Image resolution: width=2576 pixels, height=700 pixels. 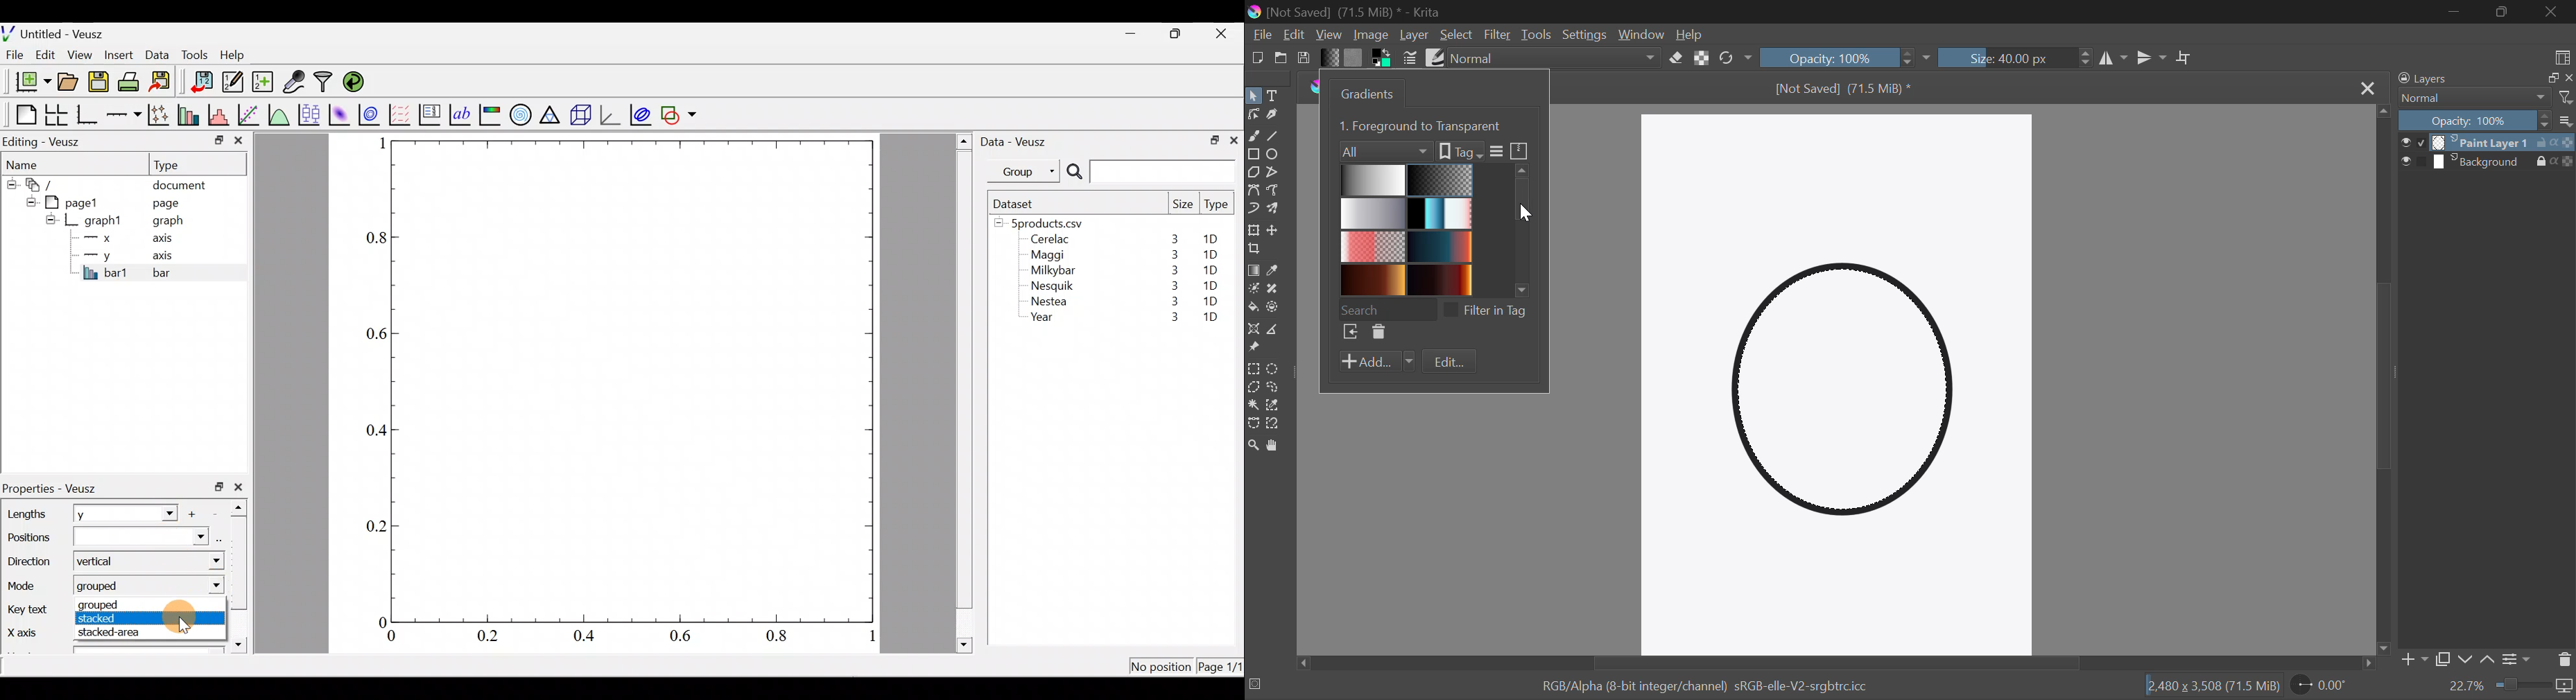 I want to click on Line, so click(x=1274, y=137).